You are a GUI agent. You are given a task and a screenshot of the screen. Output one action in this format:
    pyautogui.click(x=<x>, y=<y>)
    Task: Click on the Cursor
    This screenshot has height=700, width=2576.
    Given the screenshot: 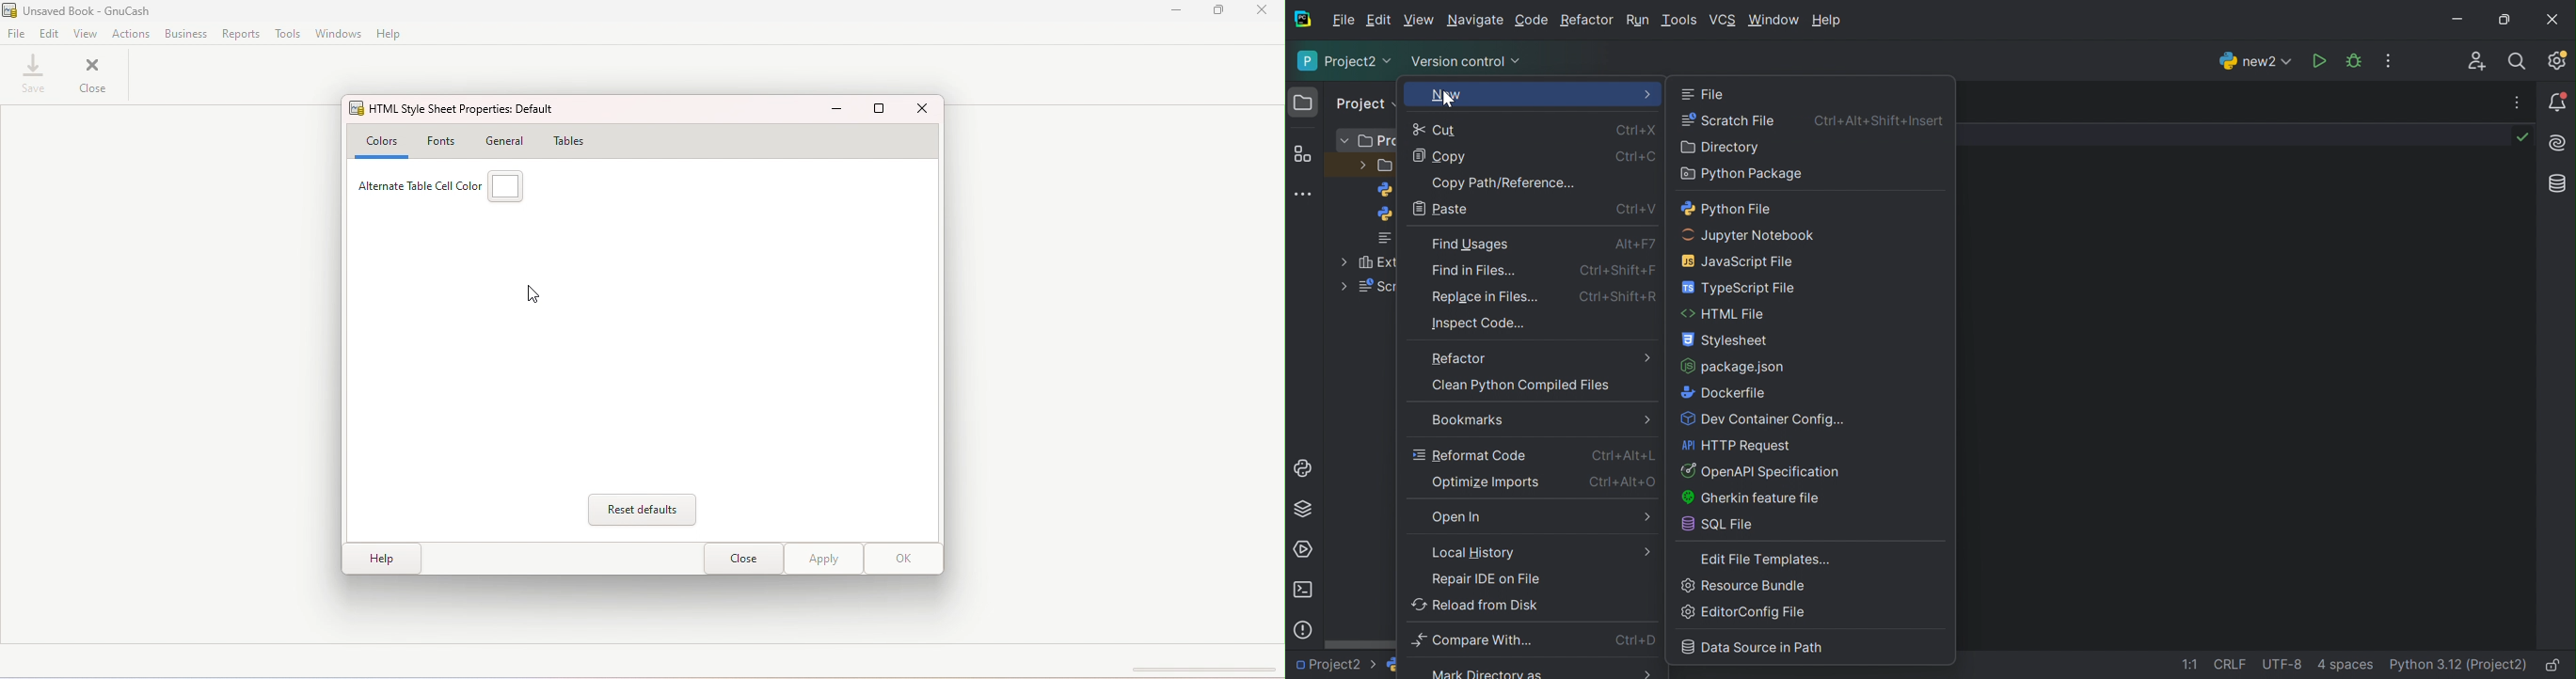 What is the action you would take?
    pyautogui.click(x=531, y=295)
    